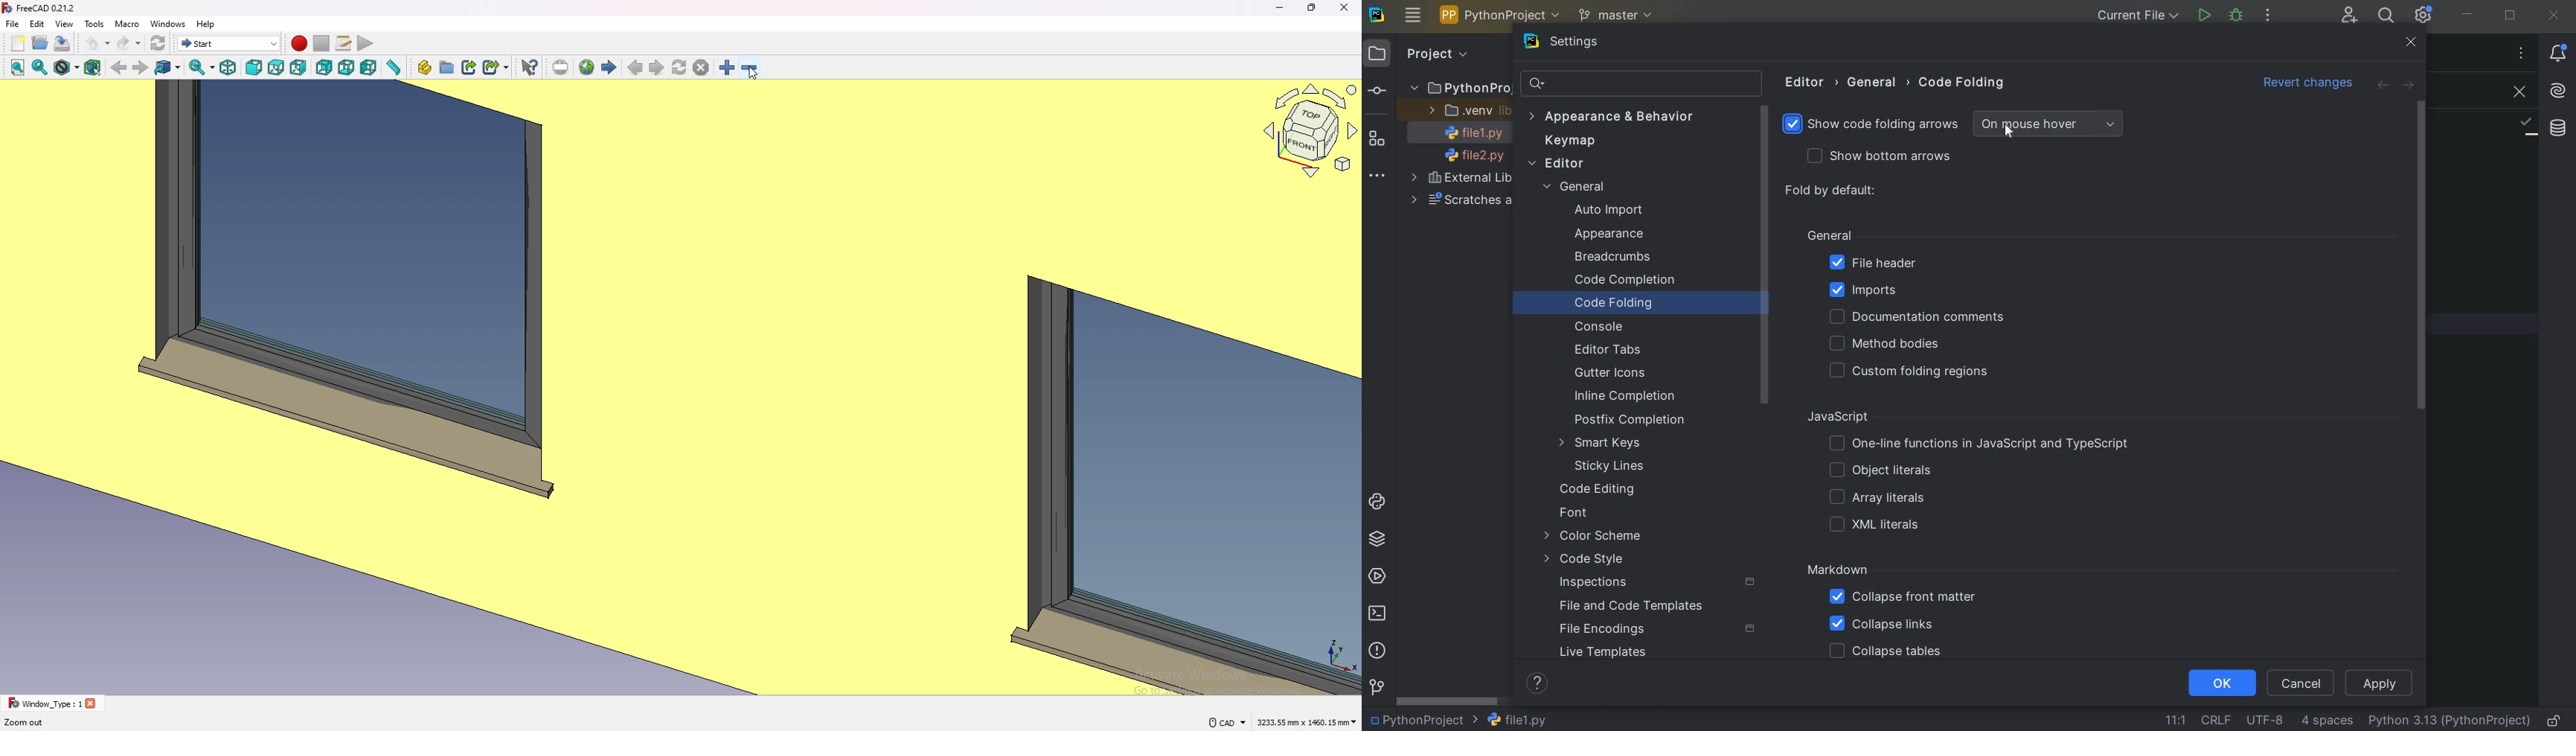 The image size is (2576, 756). What do you see at coordinates (1914, 371) in the screenshot?
I see `CUSTOM FOLDING REGIONS` at bounding box center [1914, 371].